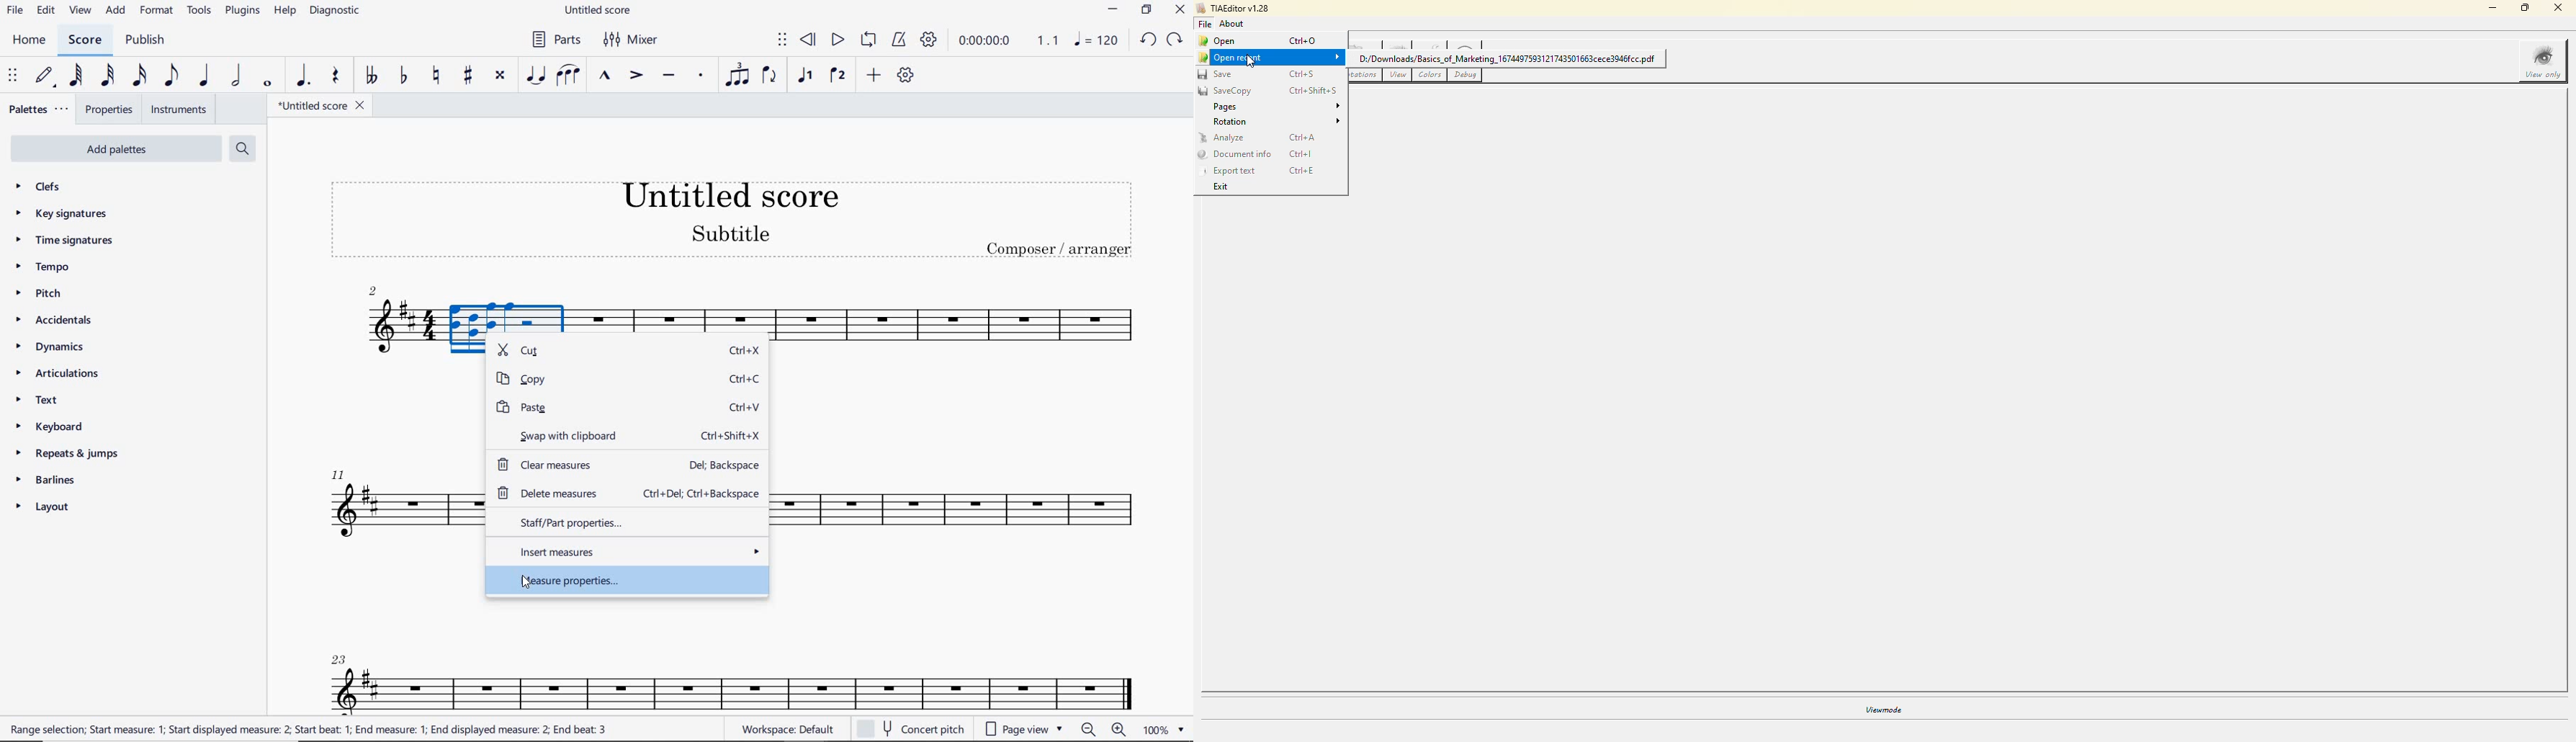 This screenshot has width=2576, height=756. What do you see at coordinates (629, 466) in the screenshot?
I see `clear measures` at bounding box center [629, 466].